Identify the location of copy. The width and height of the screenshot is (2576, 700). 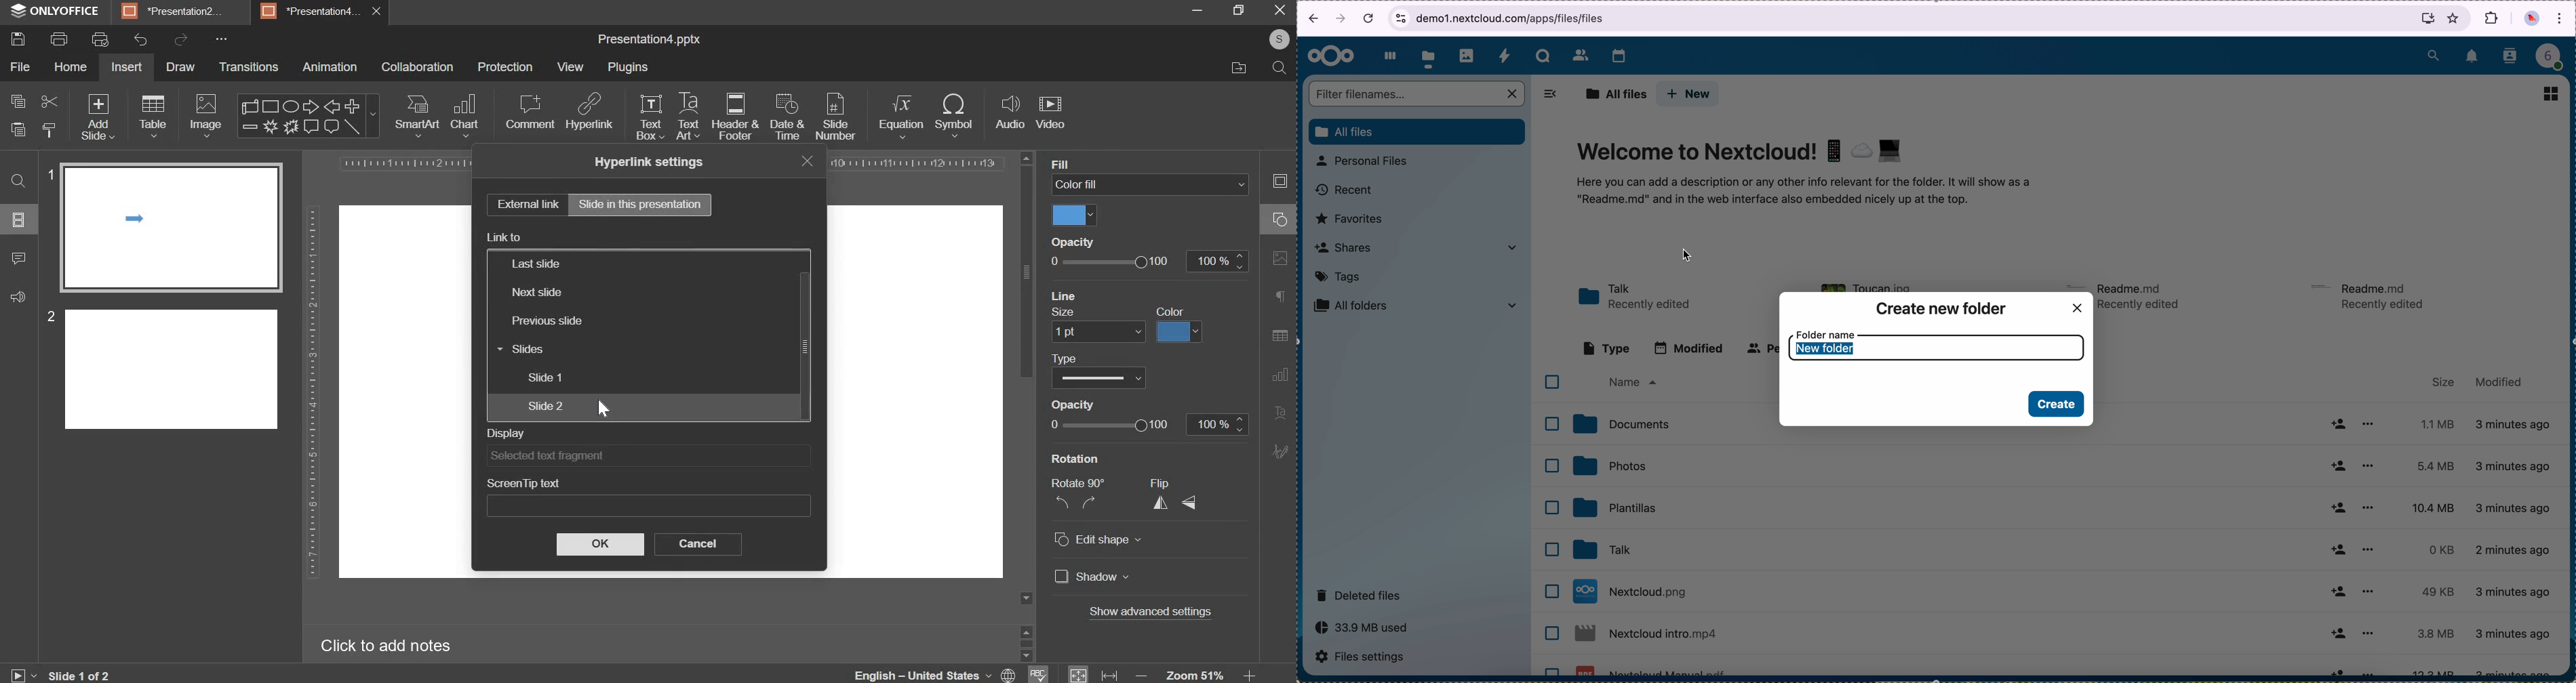
(18, 100).